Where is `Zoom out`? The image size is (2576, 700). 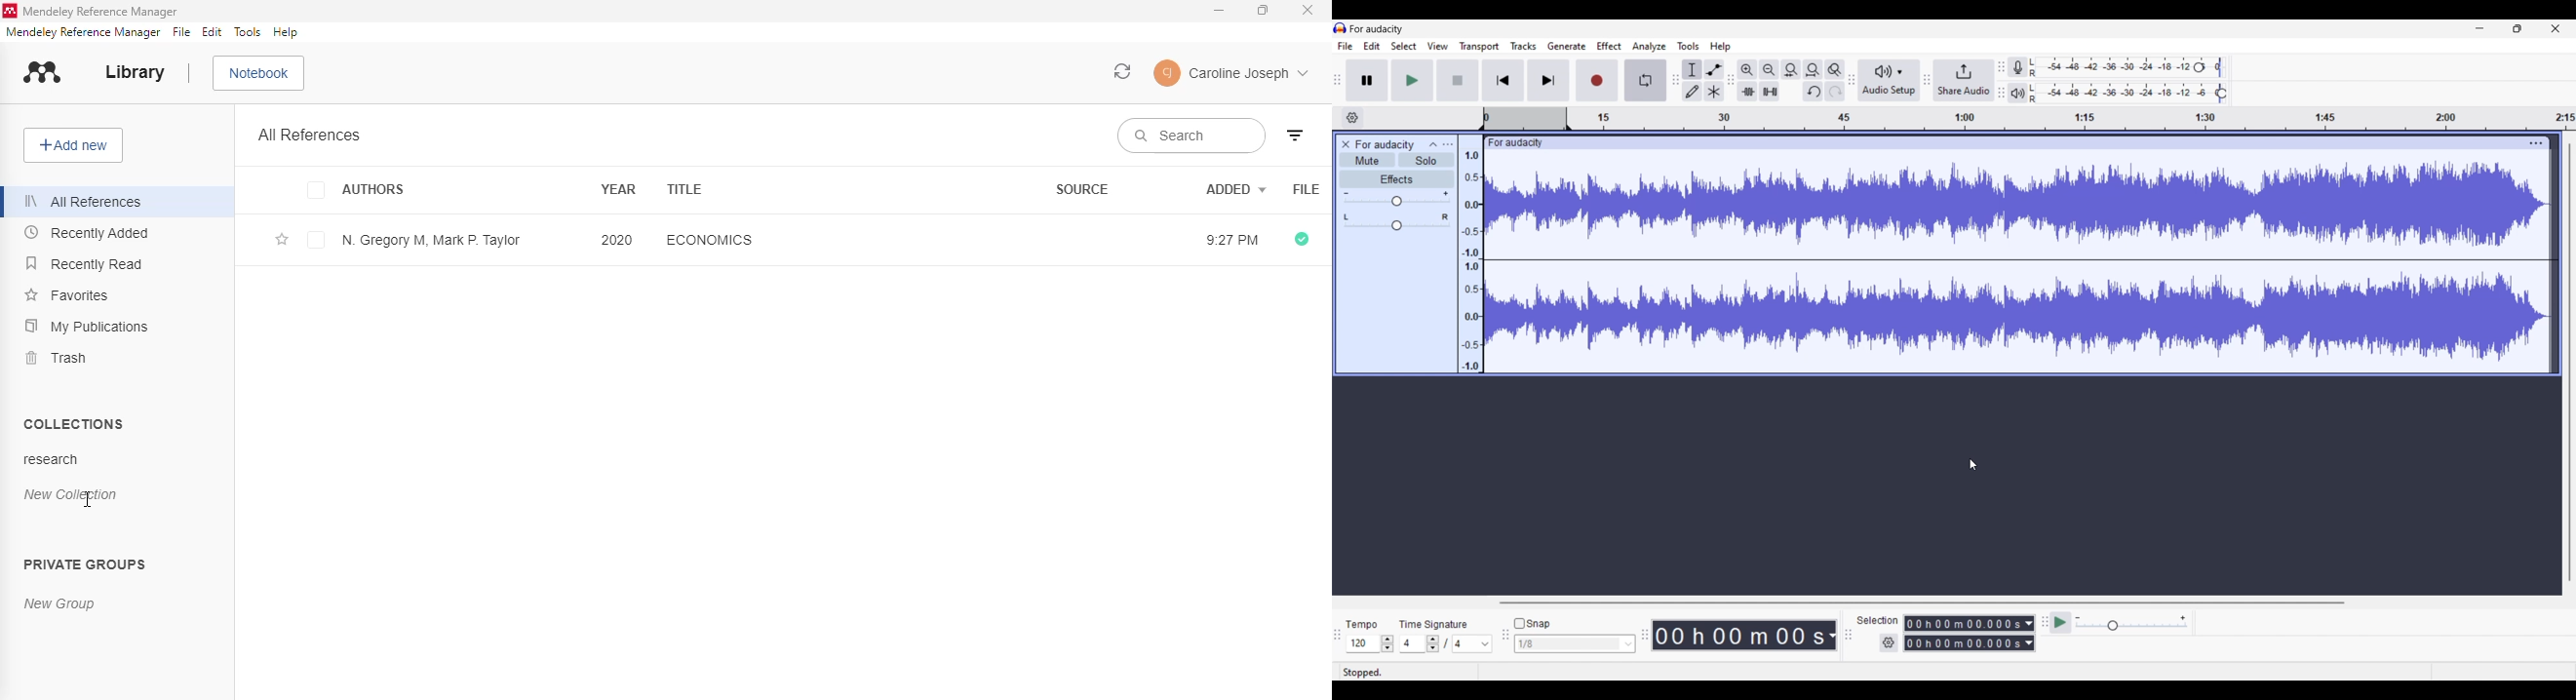
Zoom out is located at coordinates (1769, 69).